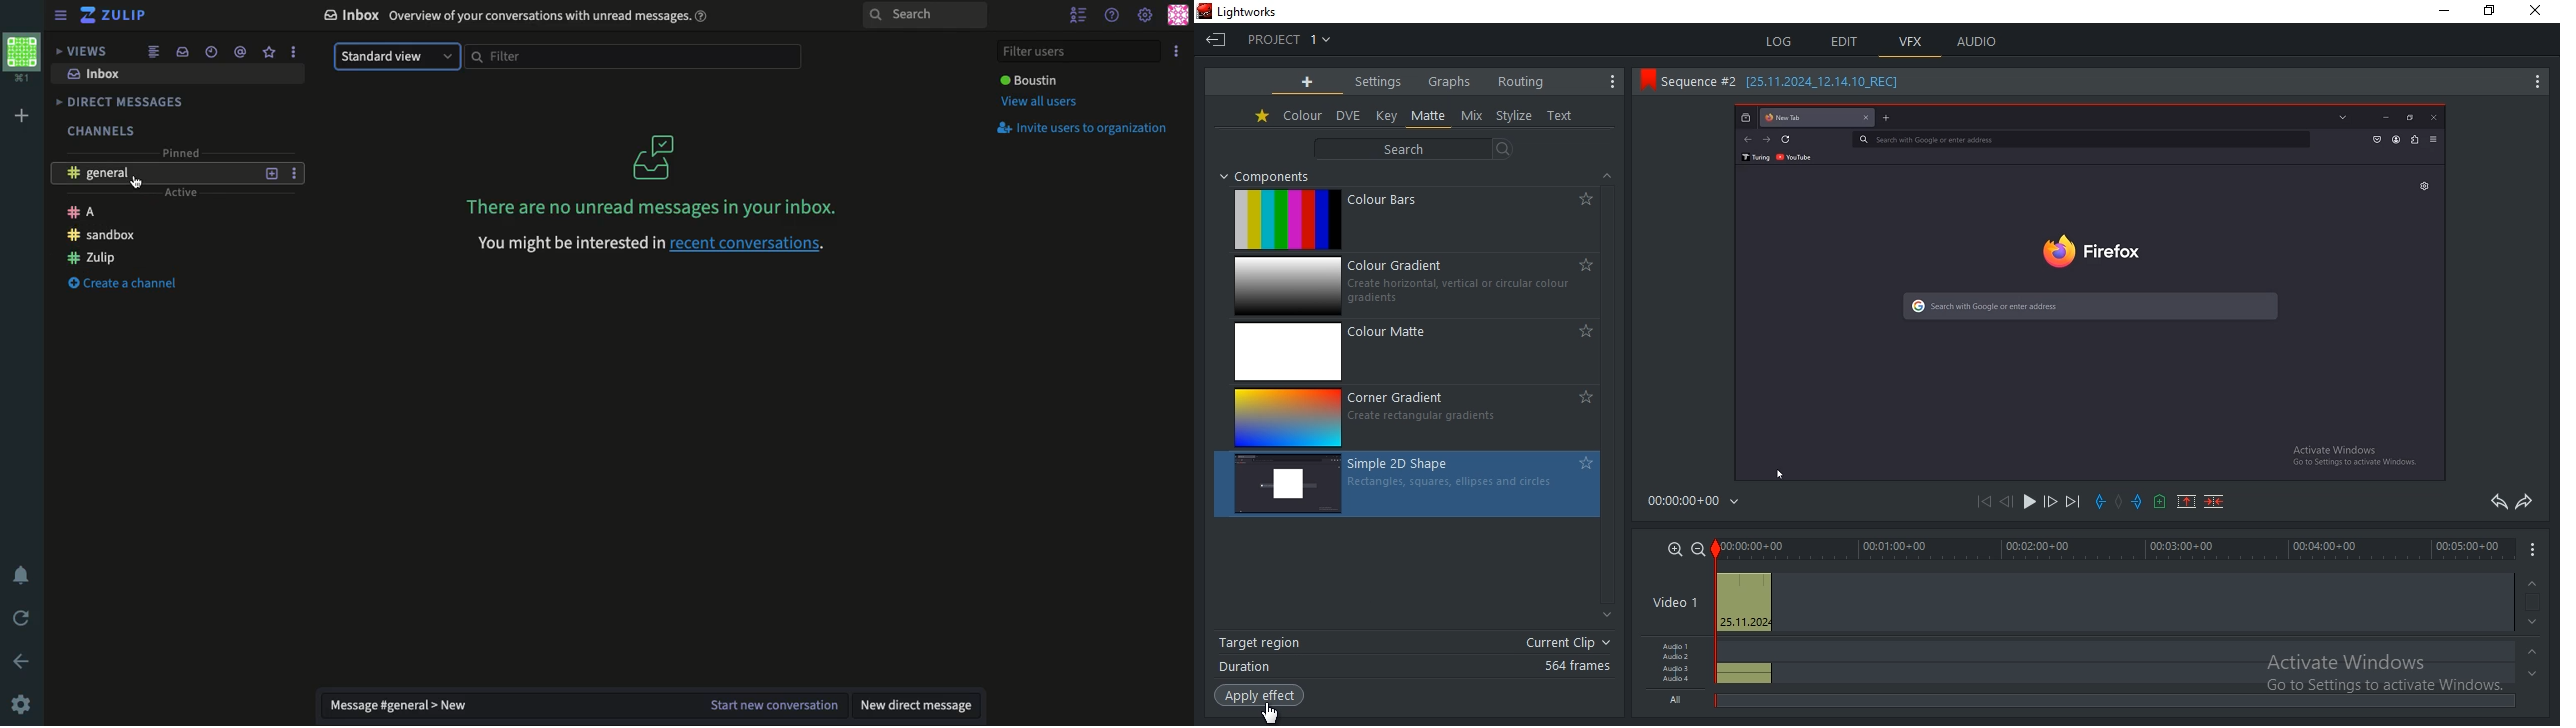 The height and width of the screenshot is (728, 2576). I want to click on User, so click(1028, 81).